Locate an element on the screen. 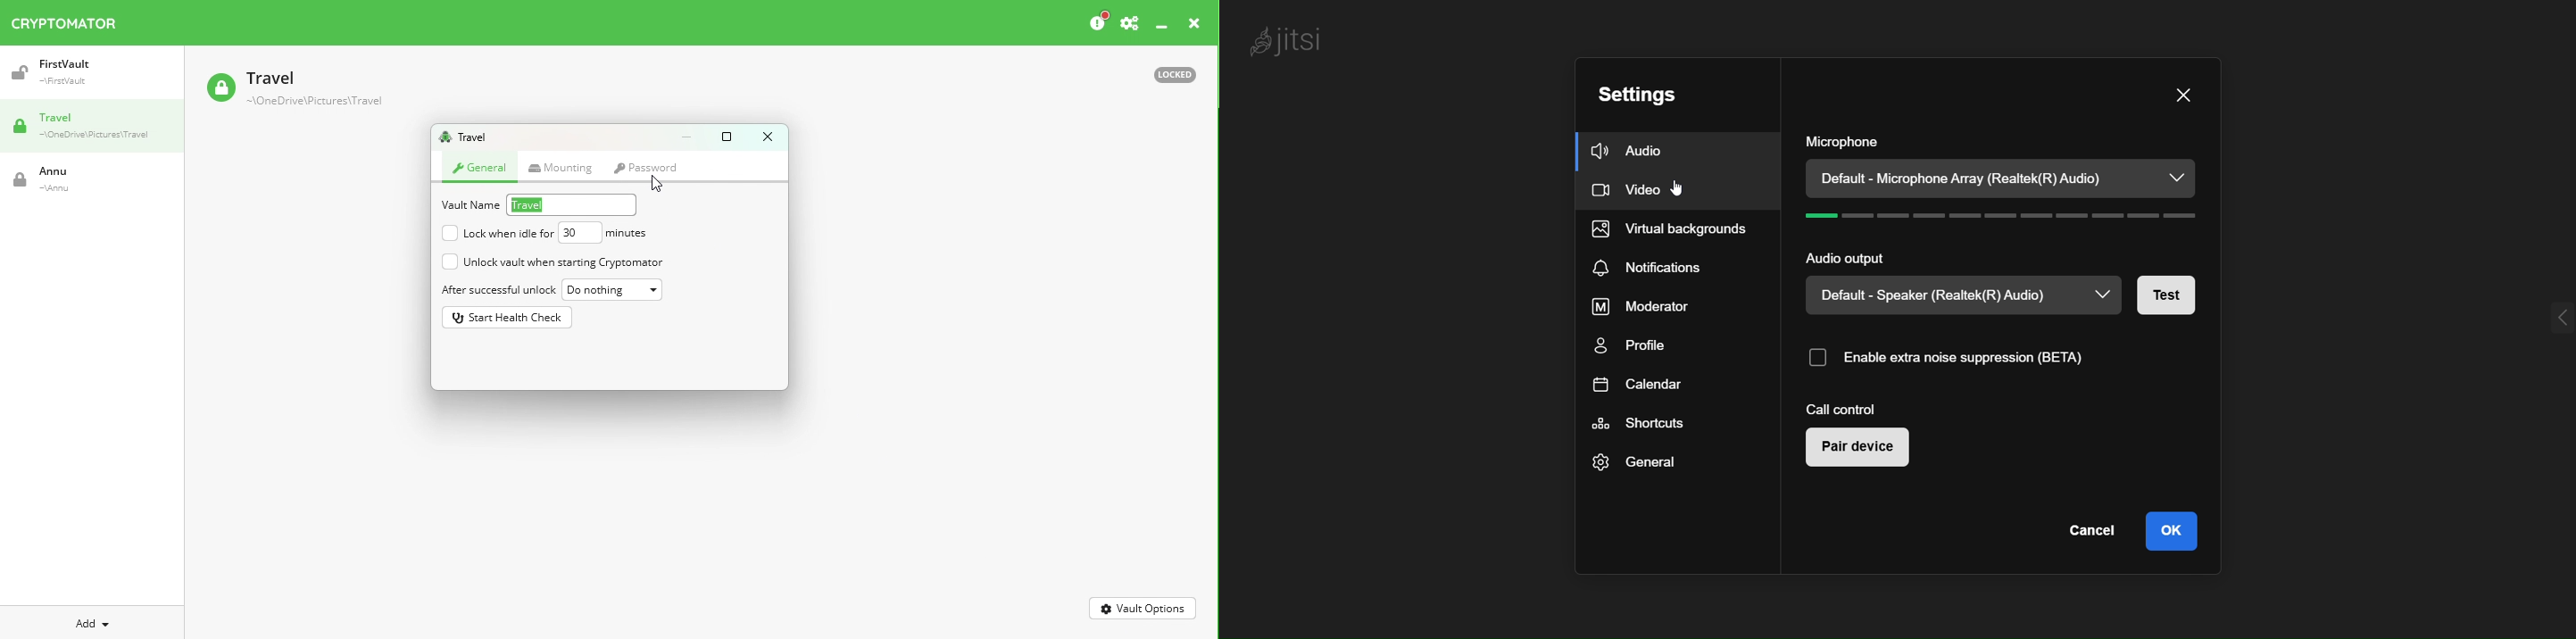  Lock when idle for is located at coordinates (500, 234).